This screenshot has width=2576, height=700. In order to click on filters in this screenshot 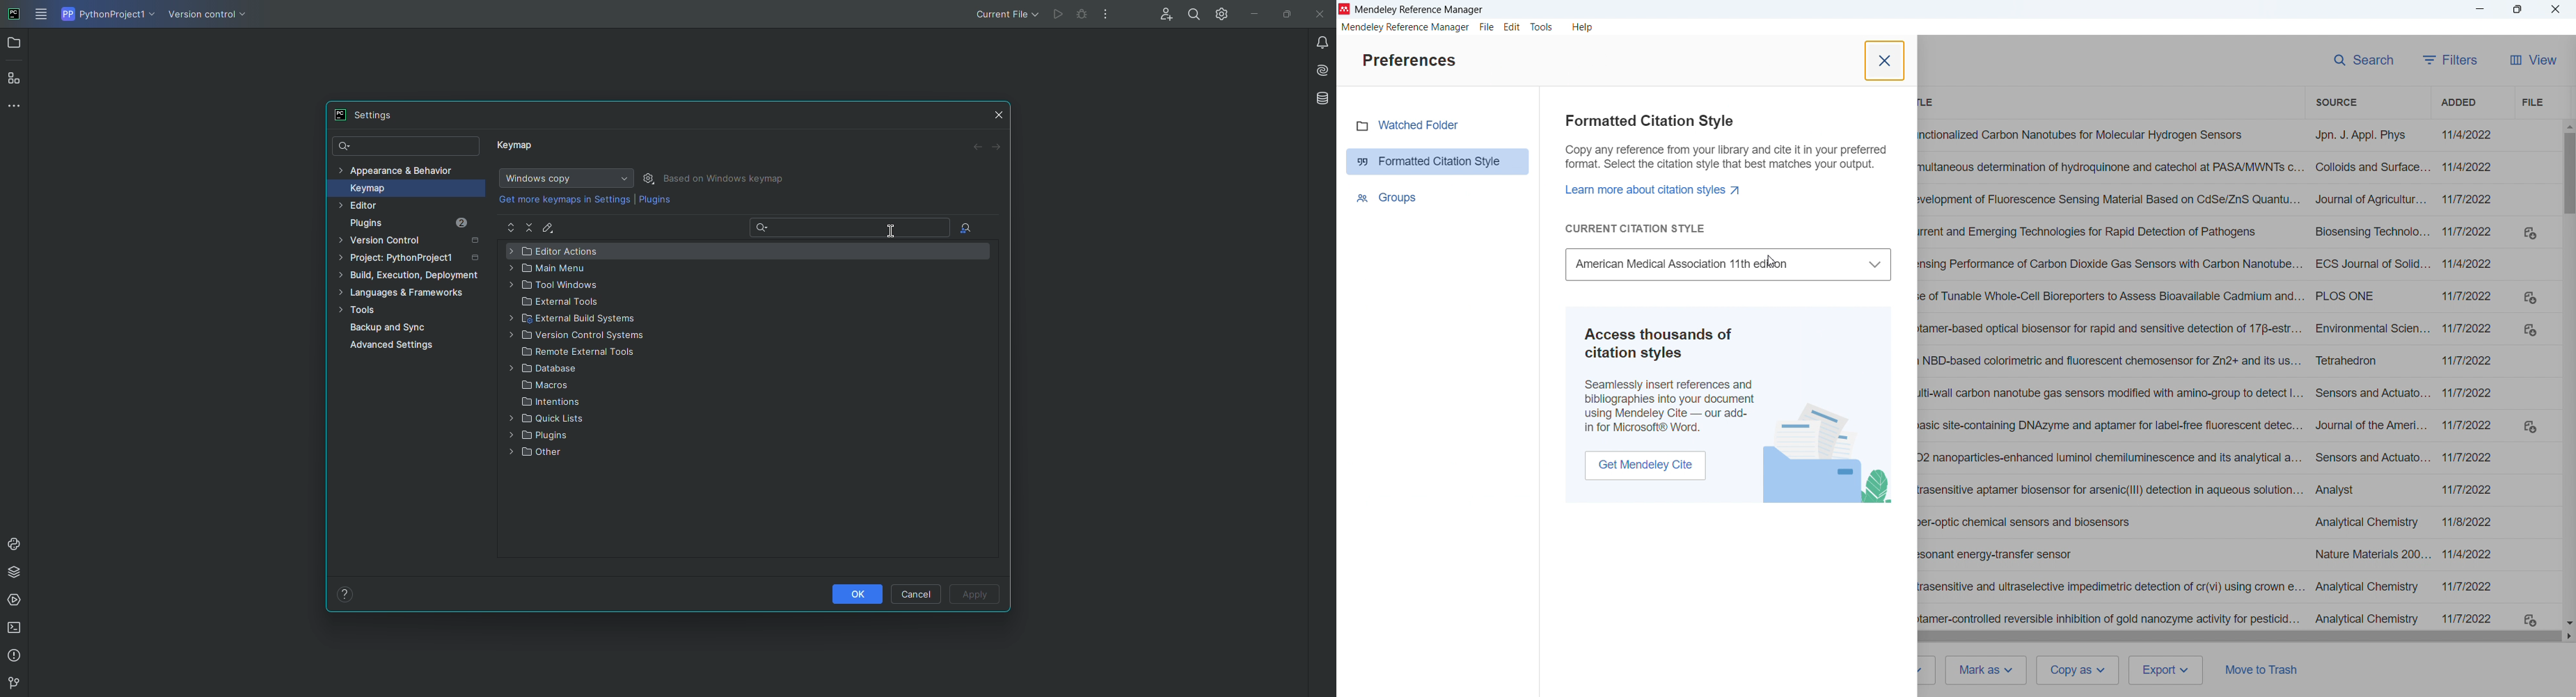, I will do `click(2451, 60)`.